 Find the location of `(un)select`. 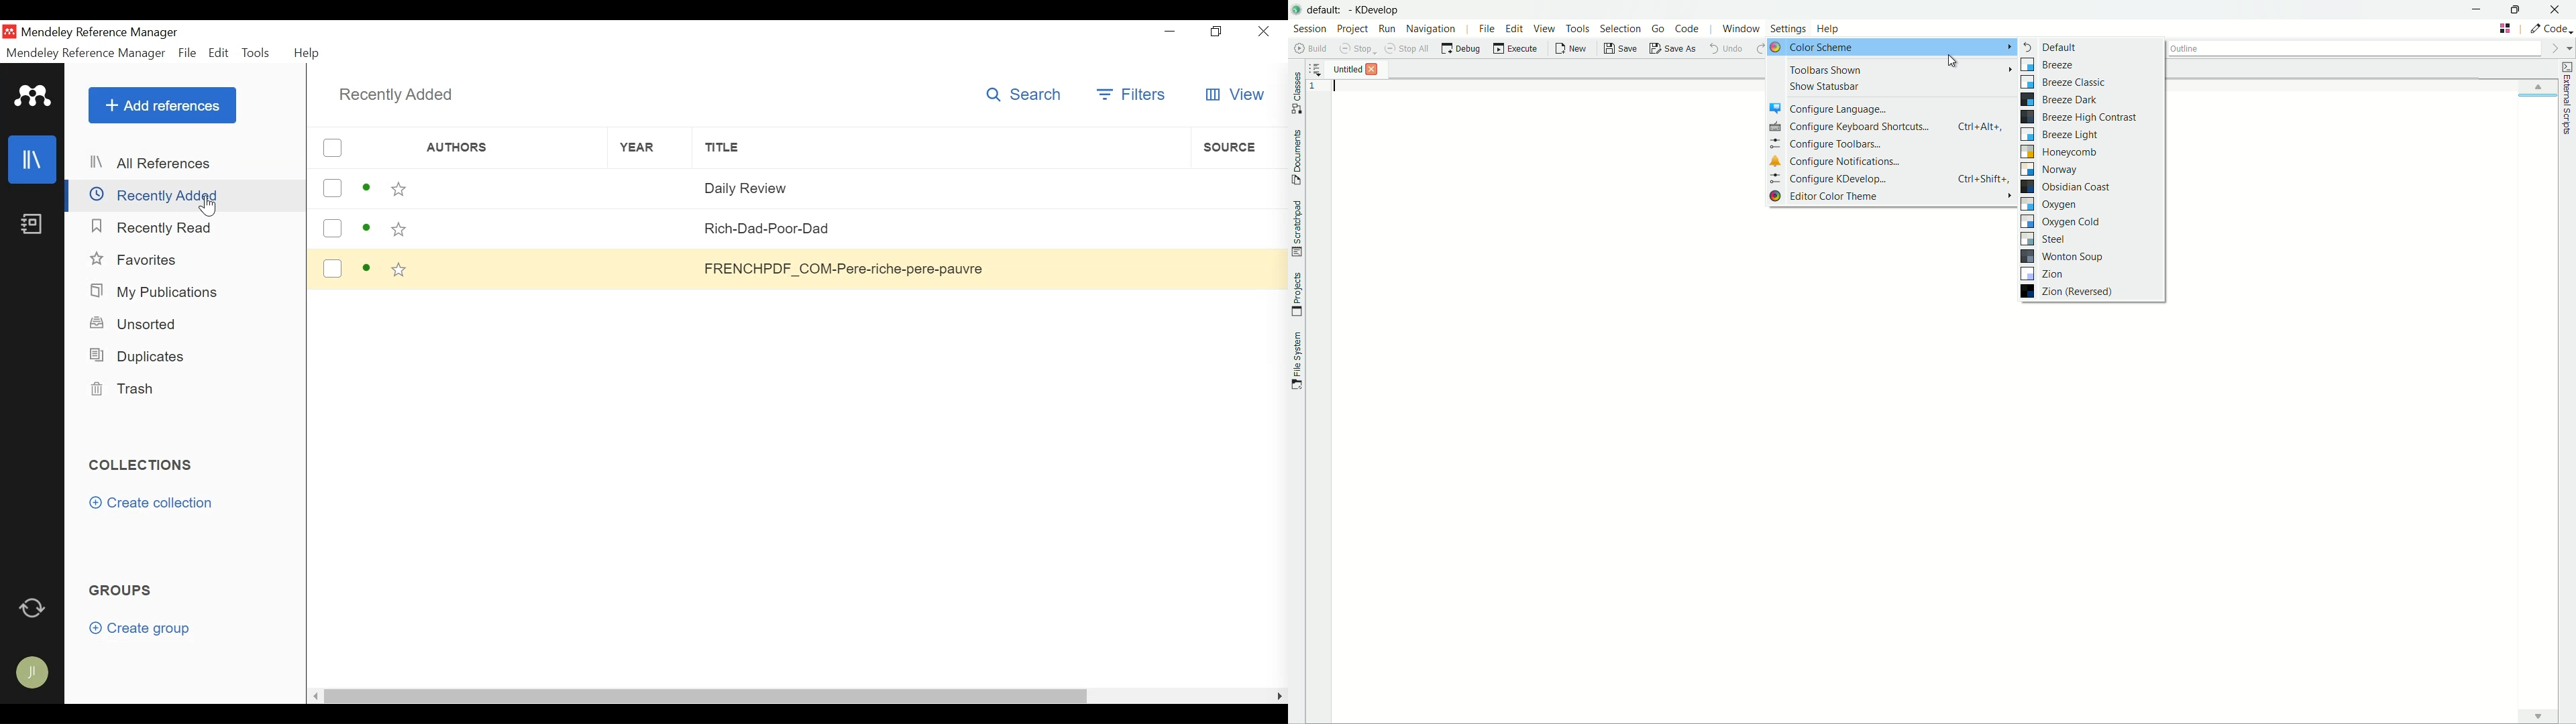

(un)select is located at coordinates (333, 147).